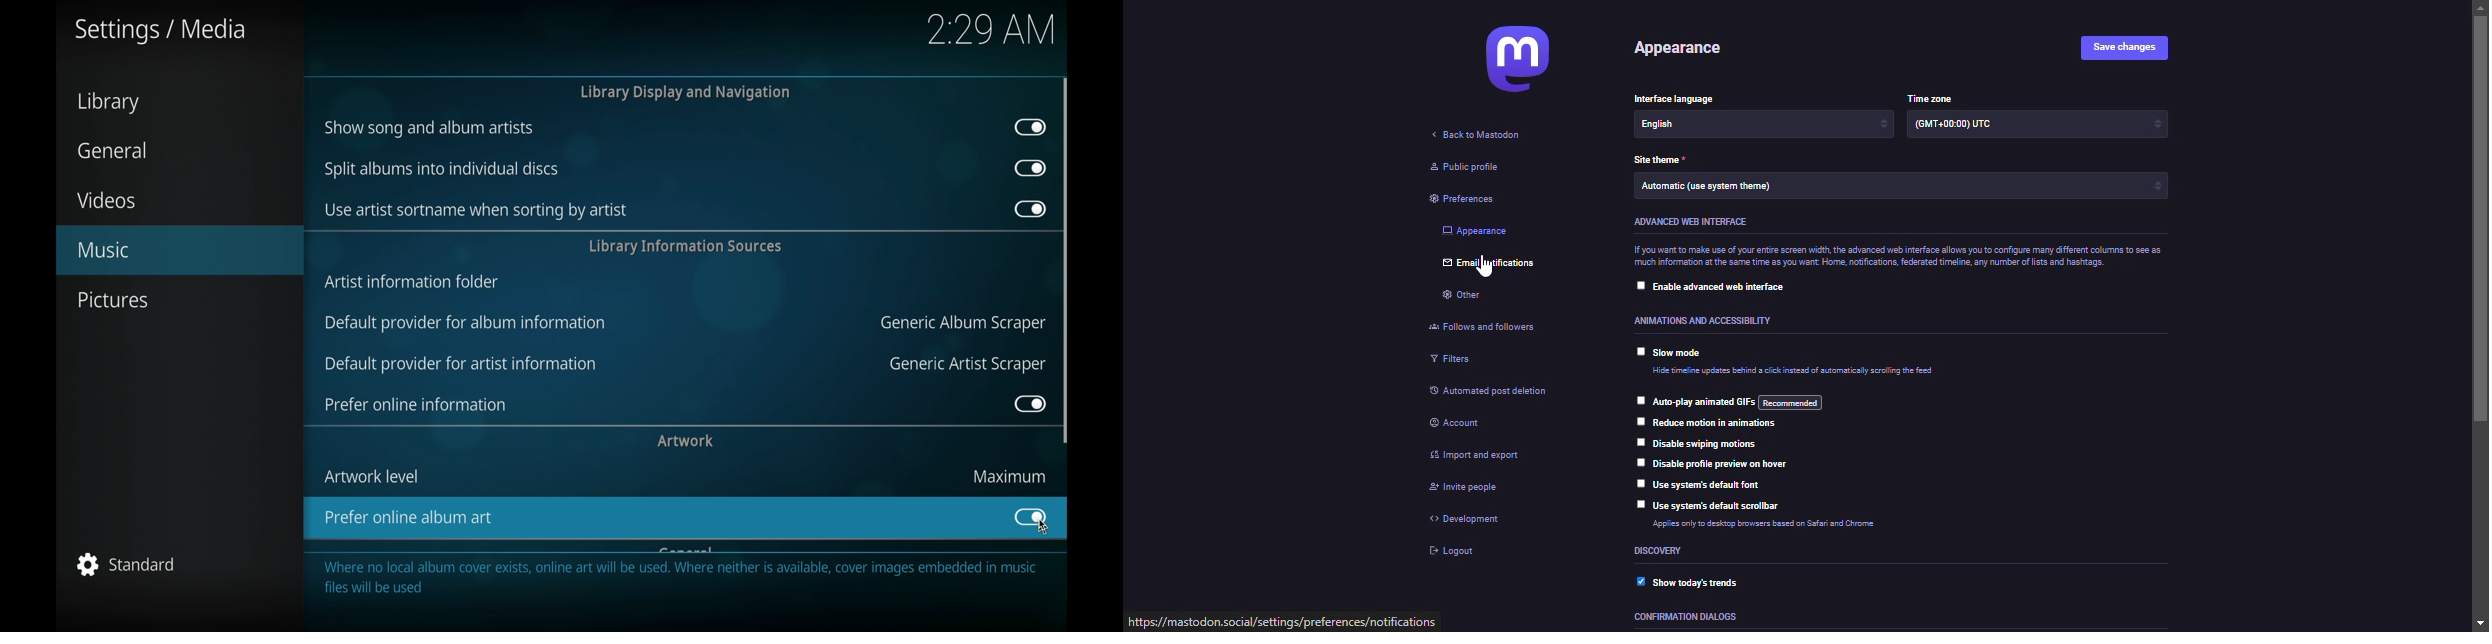 Image resolution: width=2492 pixels, height=644 pixels. What do you see at coordinates (1029, 404) in the screenshot?
I see `toggle button` at bounding box center [1029, 404].